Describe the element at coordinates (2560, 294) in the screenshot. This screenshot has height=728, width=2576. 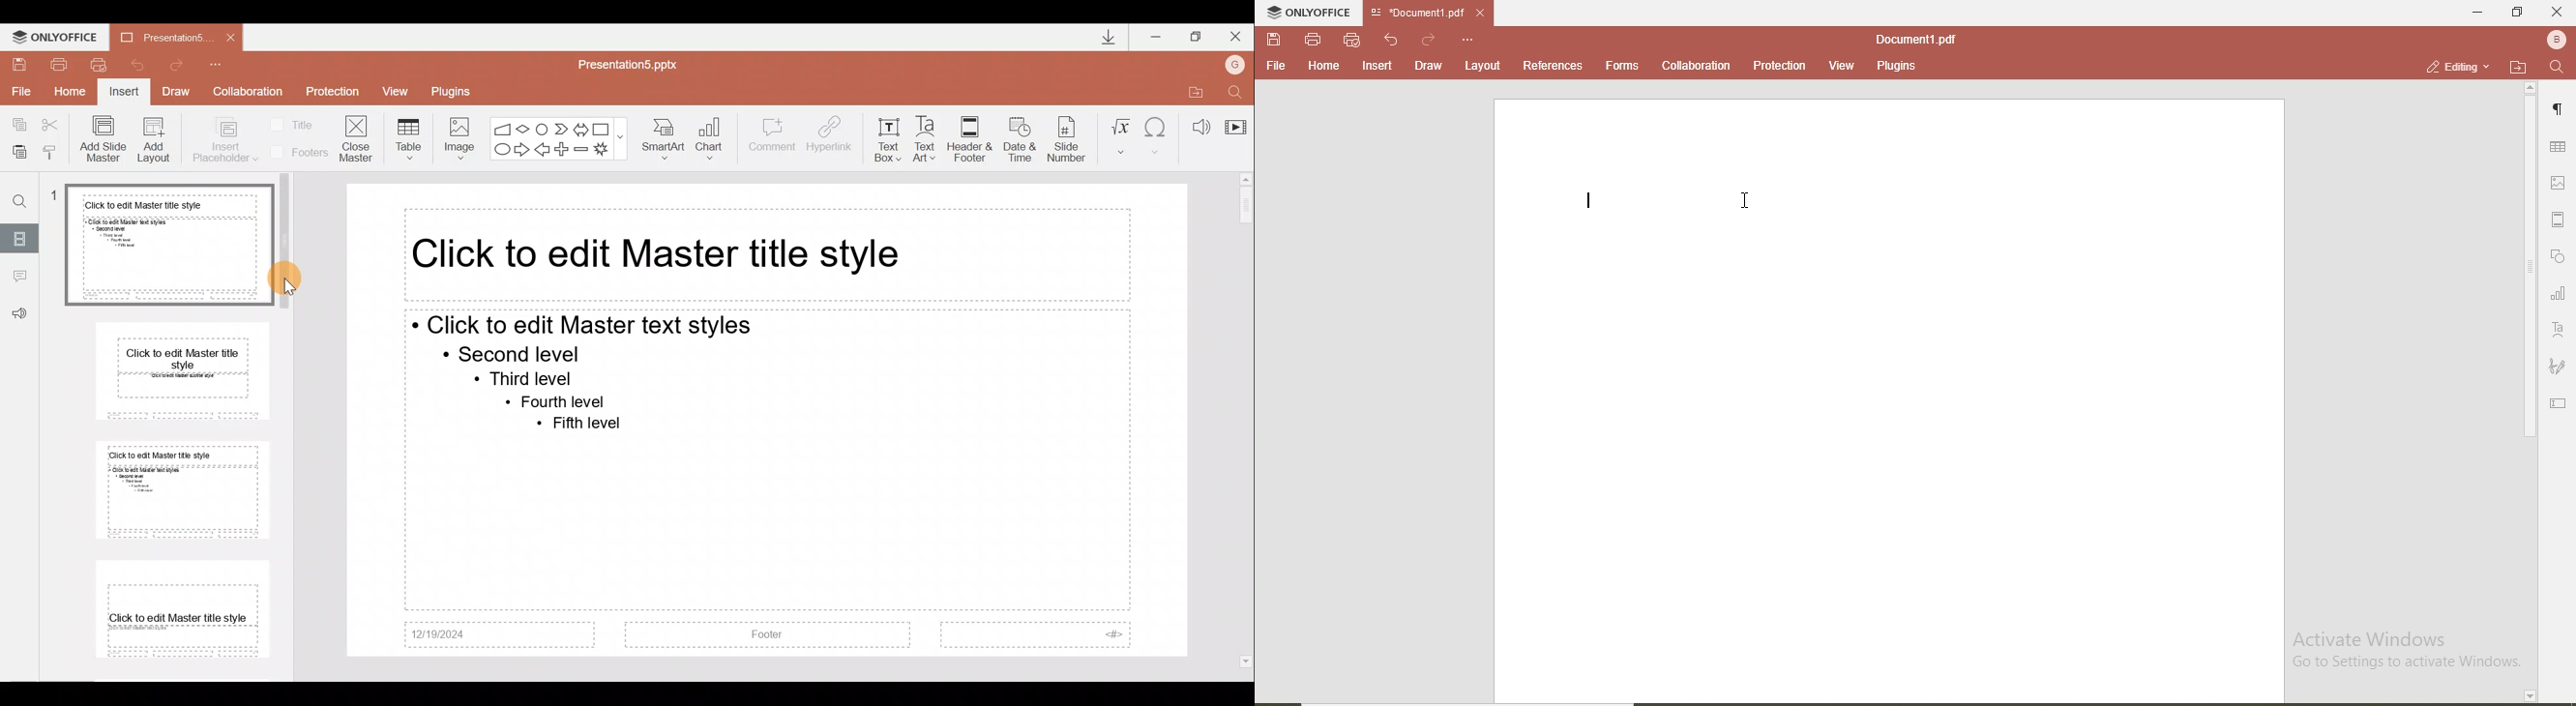
I see `chart` at that location.